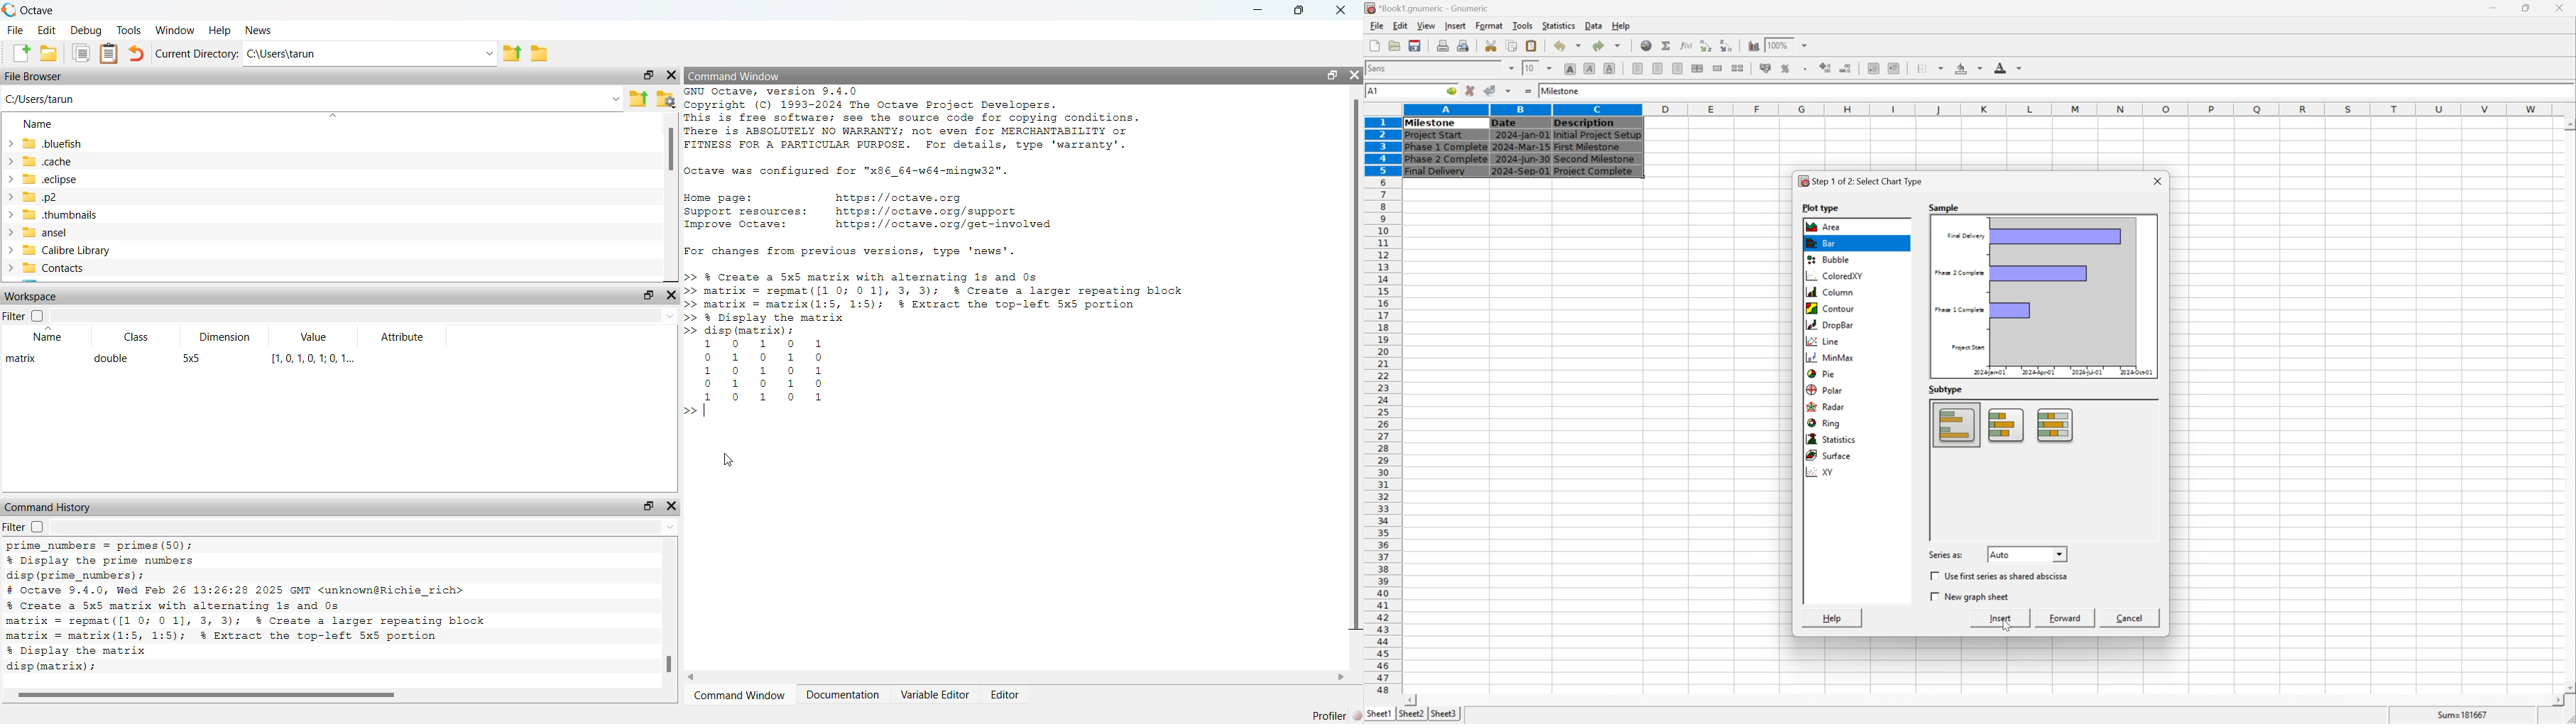 This screenshot has height=728, width=2576. What do you see at coordinates (1415, 46) in the screenshot?
I see `save current workbook` at bounding box center [1415, 46].